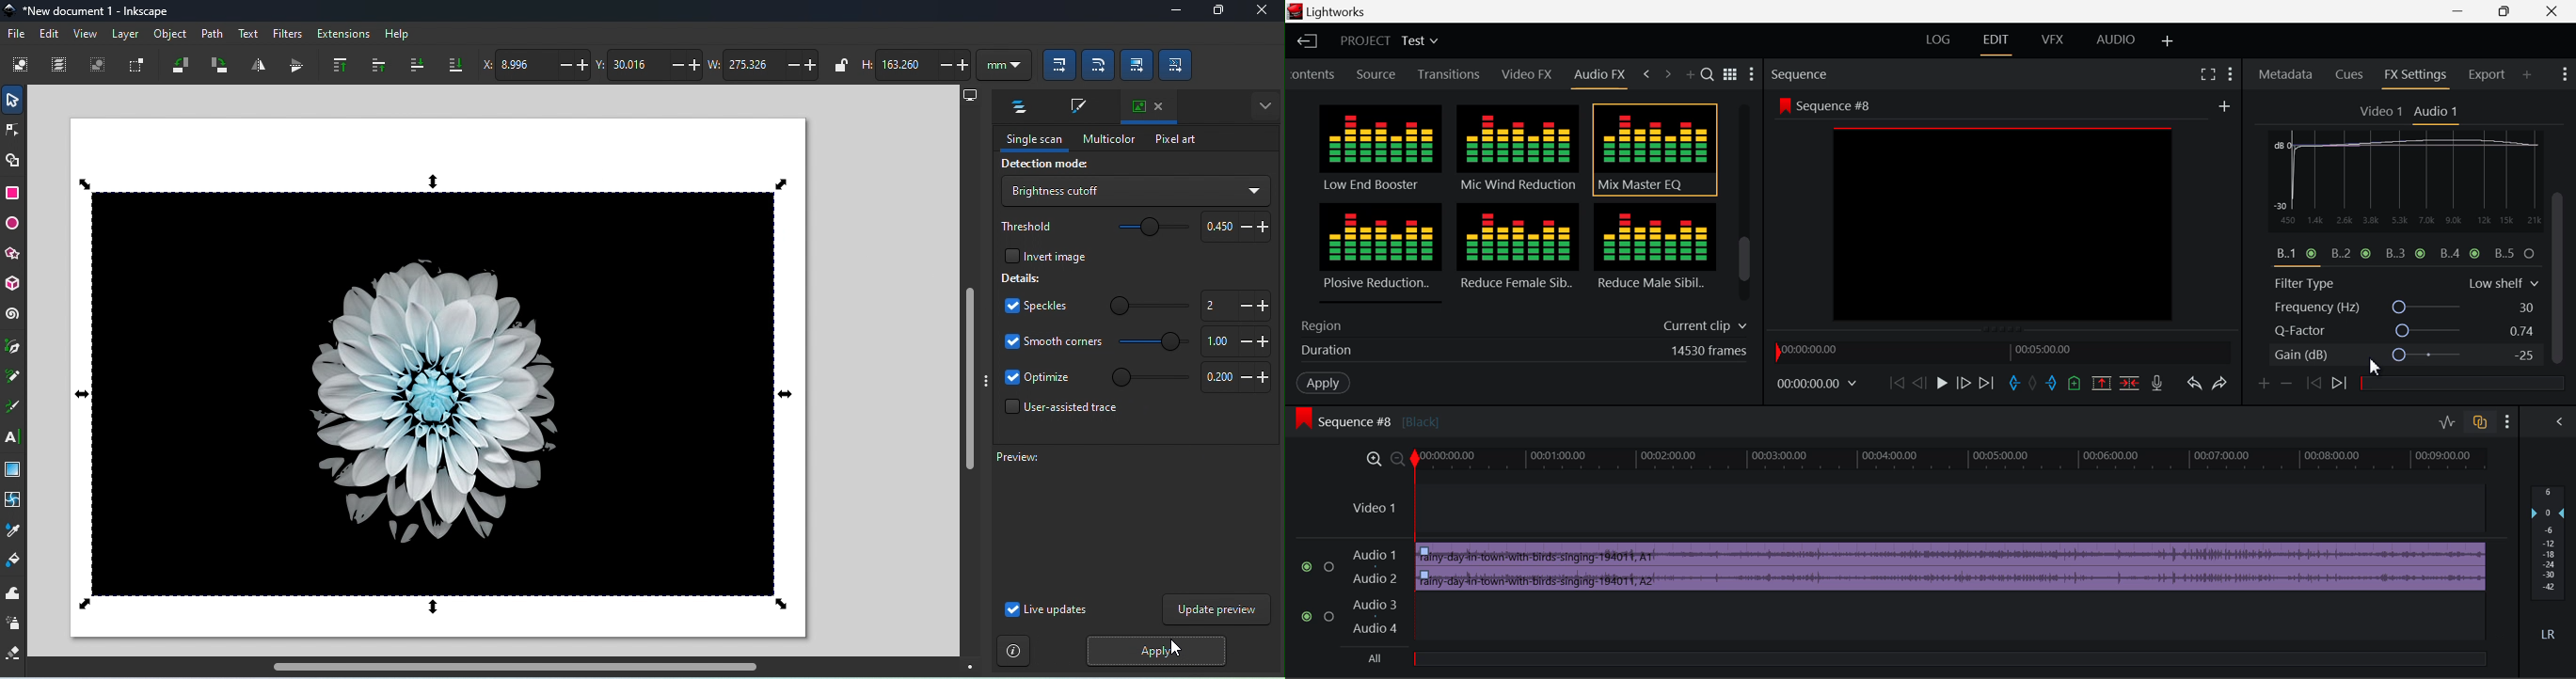 The width and height of the screenshot is (2576, 700). I want to click on Details, so click(1022, 279).